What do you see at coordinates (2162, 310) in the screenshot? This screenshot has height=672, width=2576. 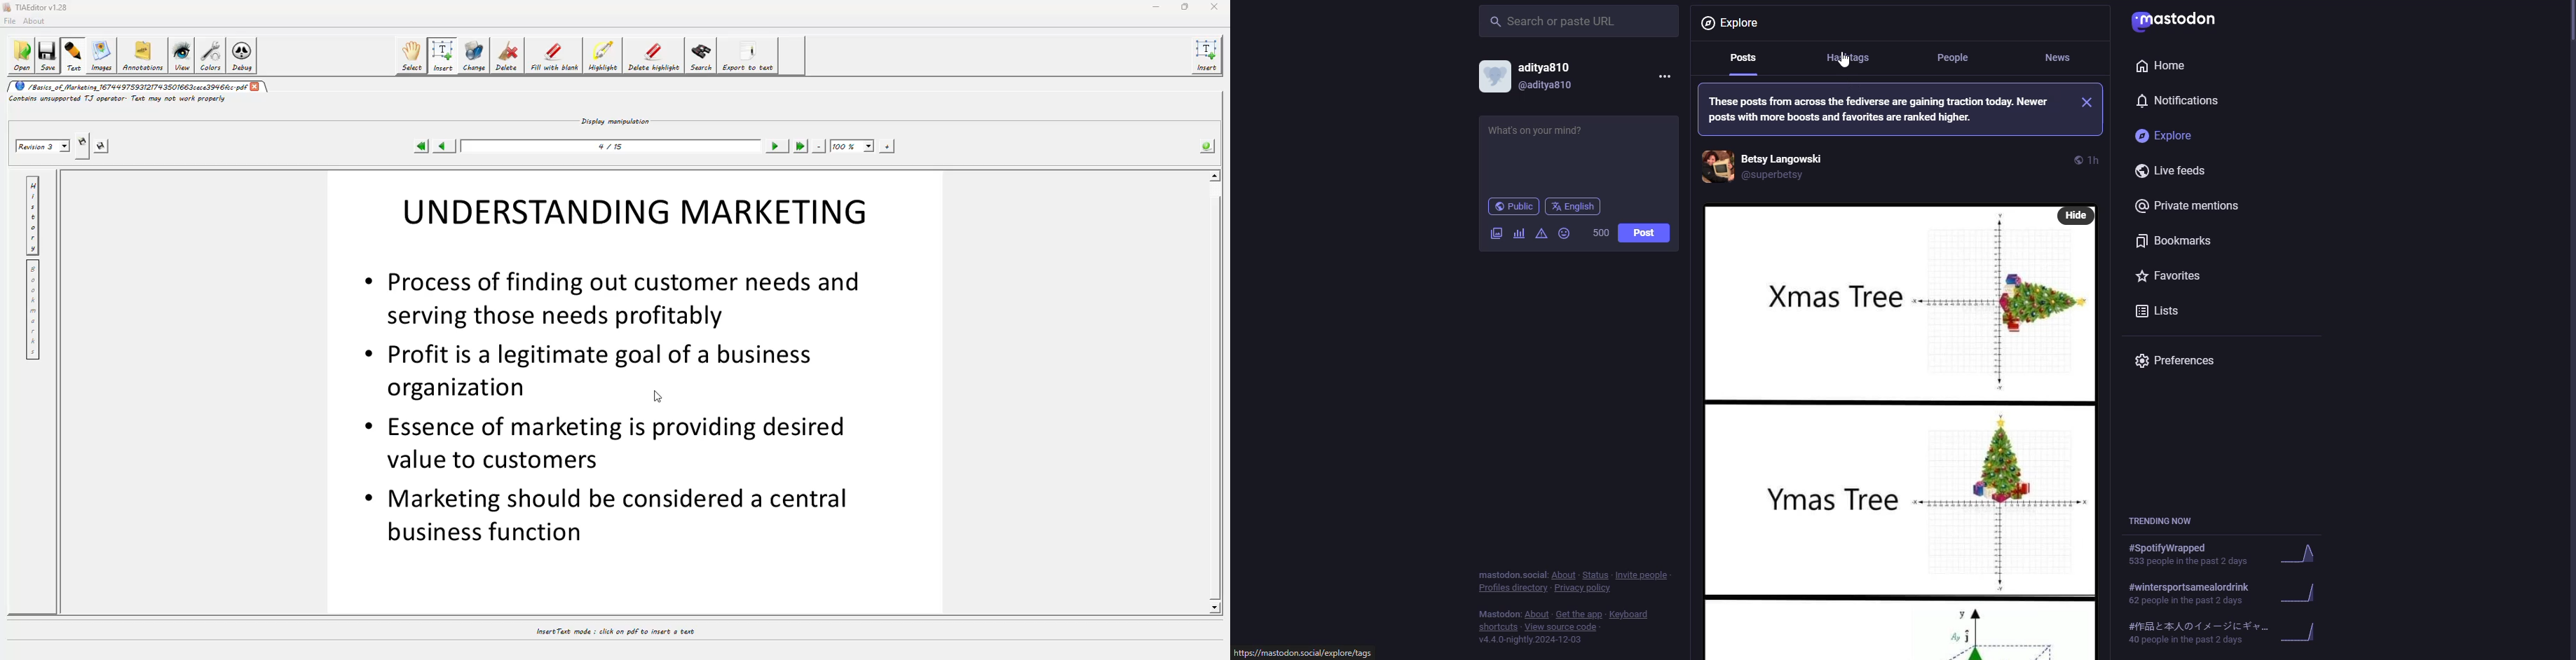 I see `lists` at bounding box center [2162, 310].